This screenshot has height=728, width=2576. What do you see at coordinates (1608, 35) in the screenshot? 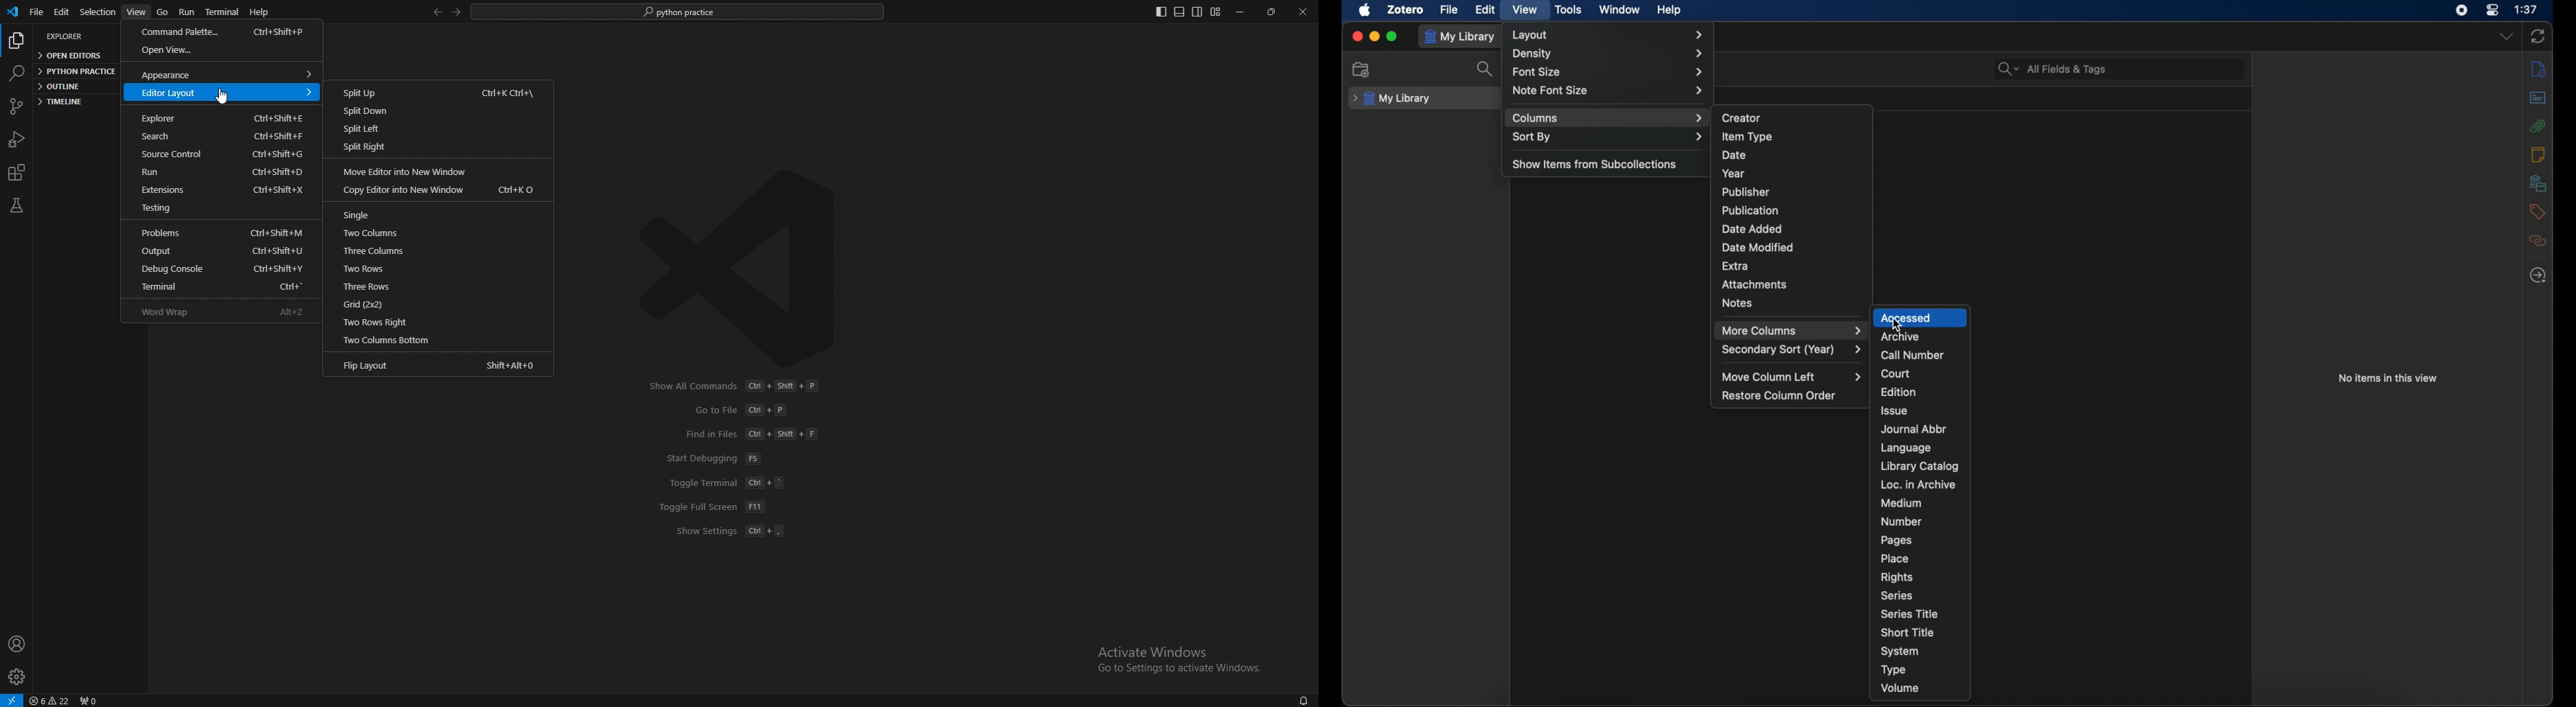
I see `layout` at bounding box center [1608, 35].